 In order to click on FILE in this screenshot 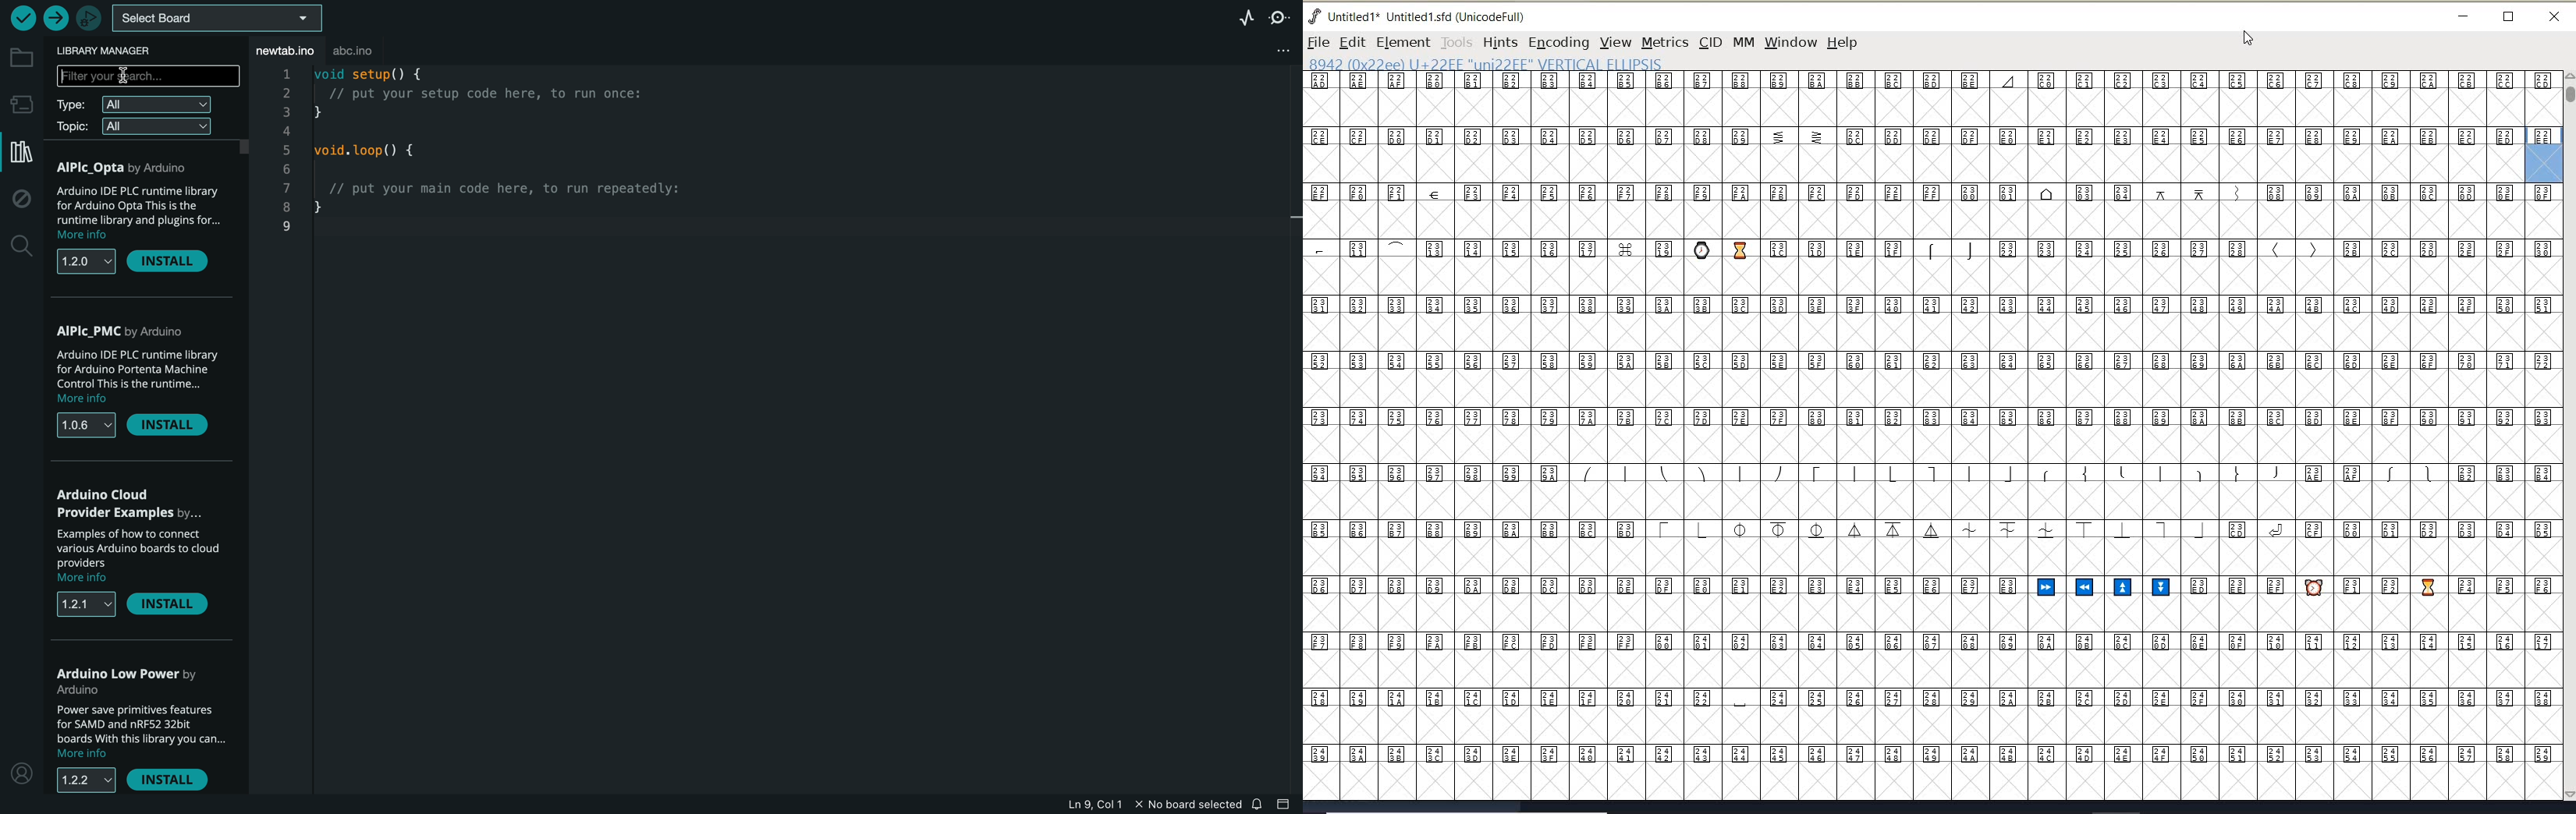, I will do `click(1318, 42)`.